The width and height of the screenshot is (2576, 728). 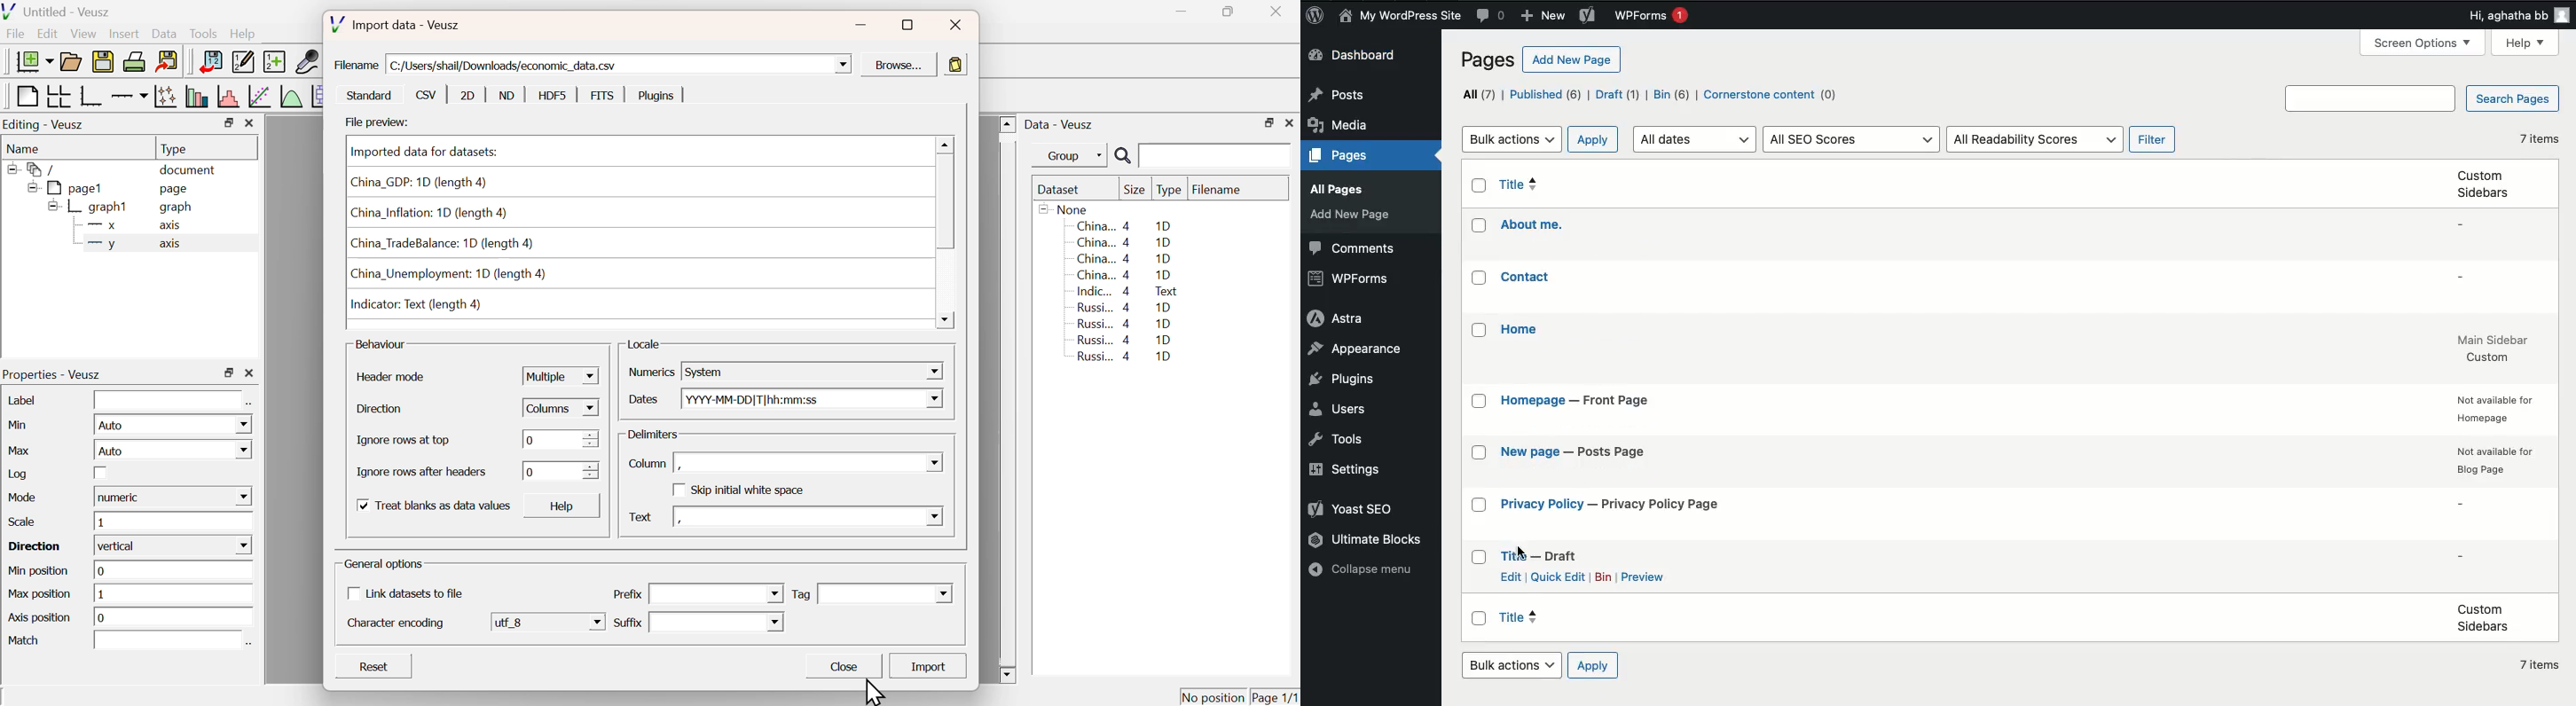 What do you see at coordinates (1535, 617) in the screenshot?
I see `Title` at bounding box center [1535, 617].